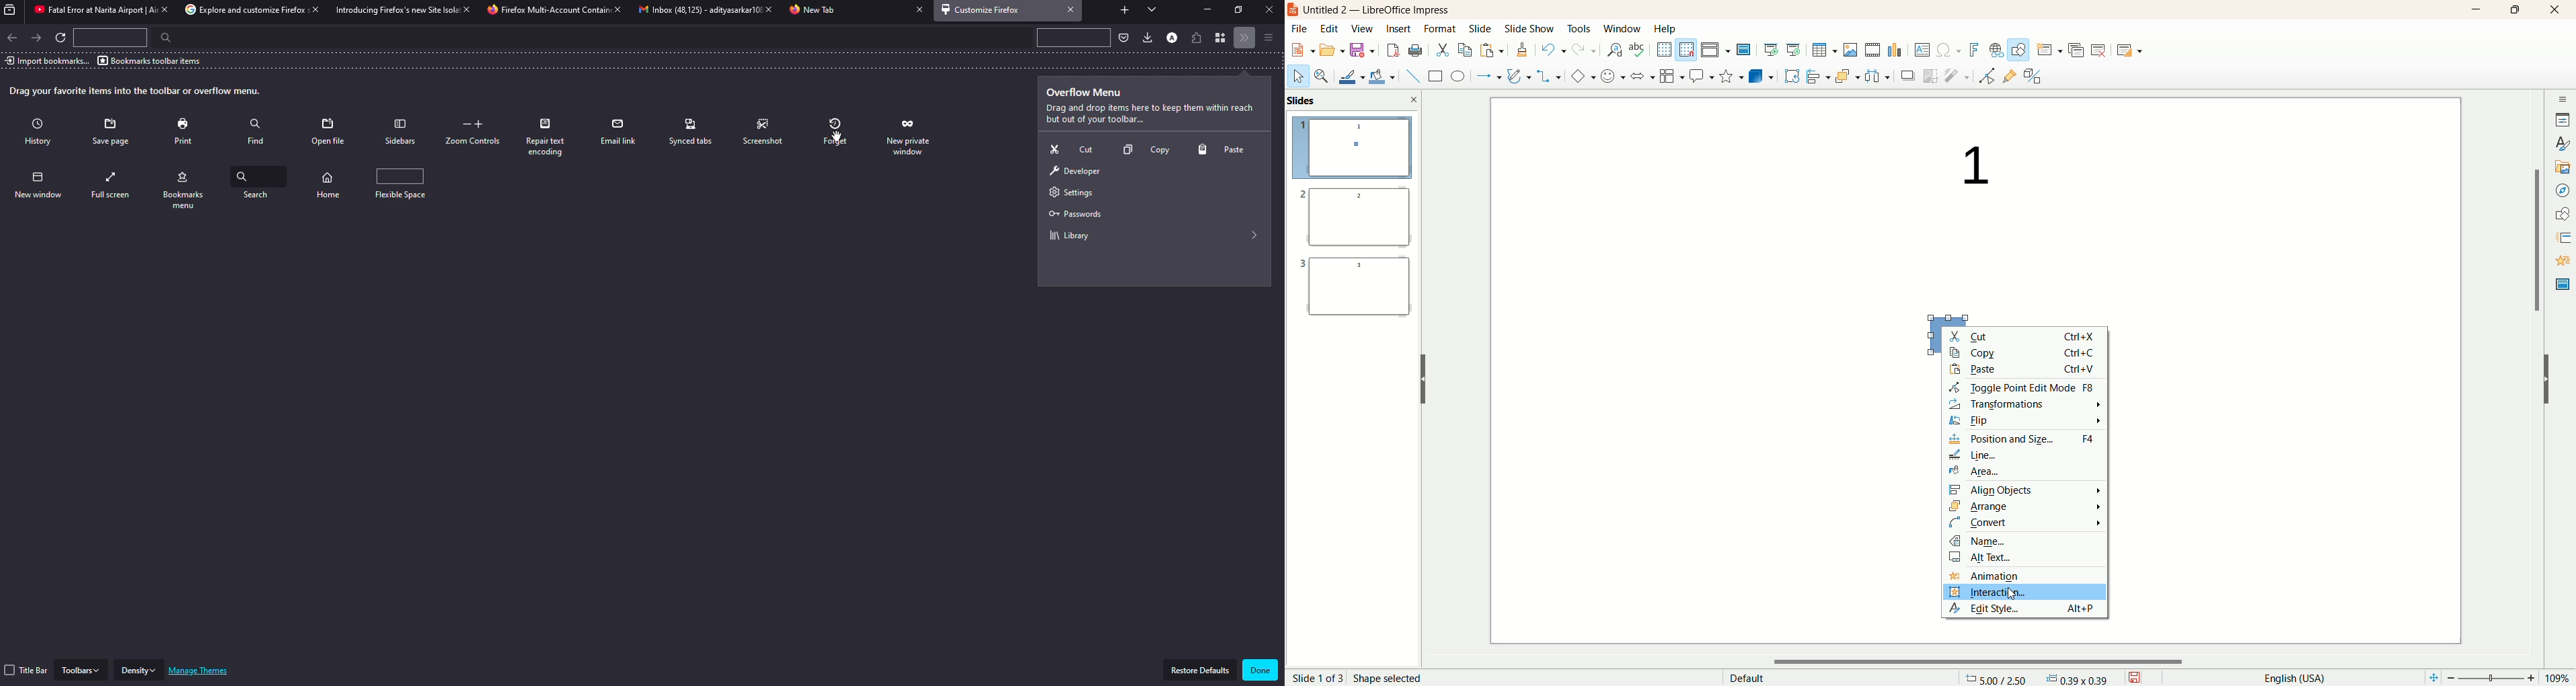 Image resolution: width=2576 pixels, height=700 pixels. Describe the element at coordinates (81, 669) in the screenshot. I see `toolbars` at that location.